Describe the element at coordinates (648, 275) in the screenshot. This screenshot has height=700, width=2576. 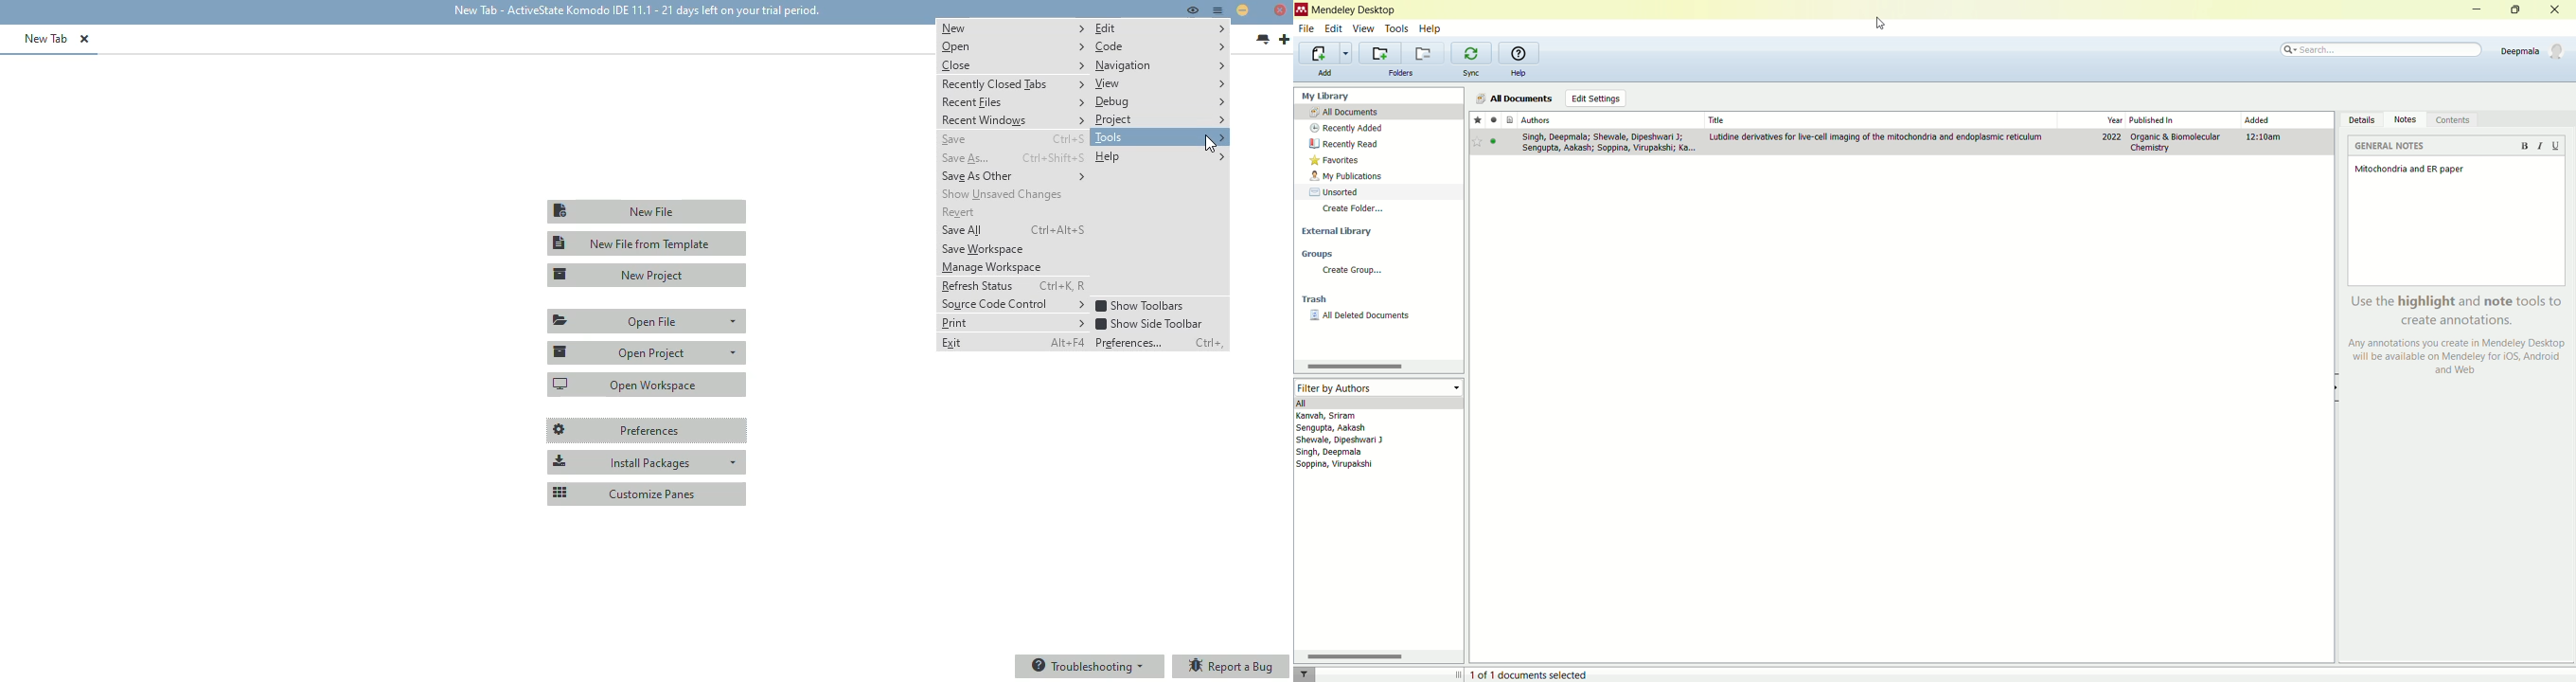
I see `new project` at that location.